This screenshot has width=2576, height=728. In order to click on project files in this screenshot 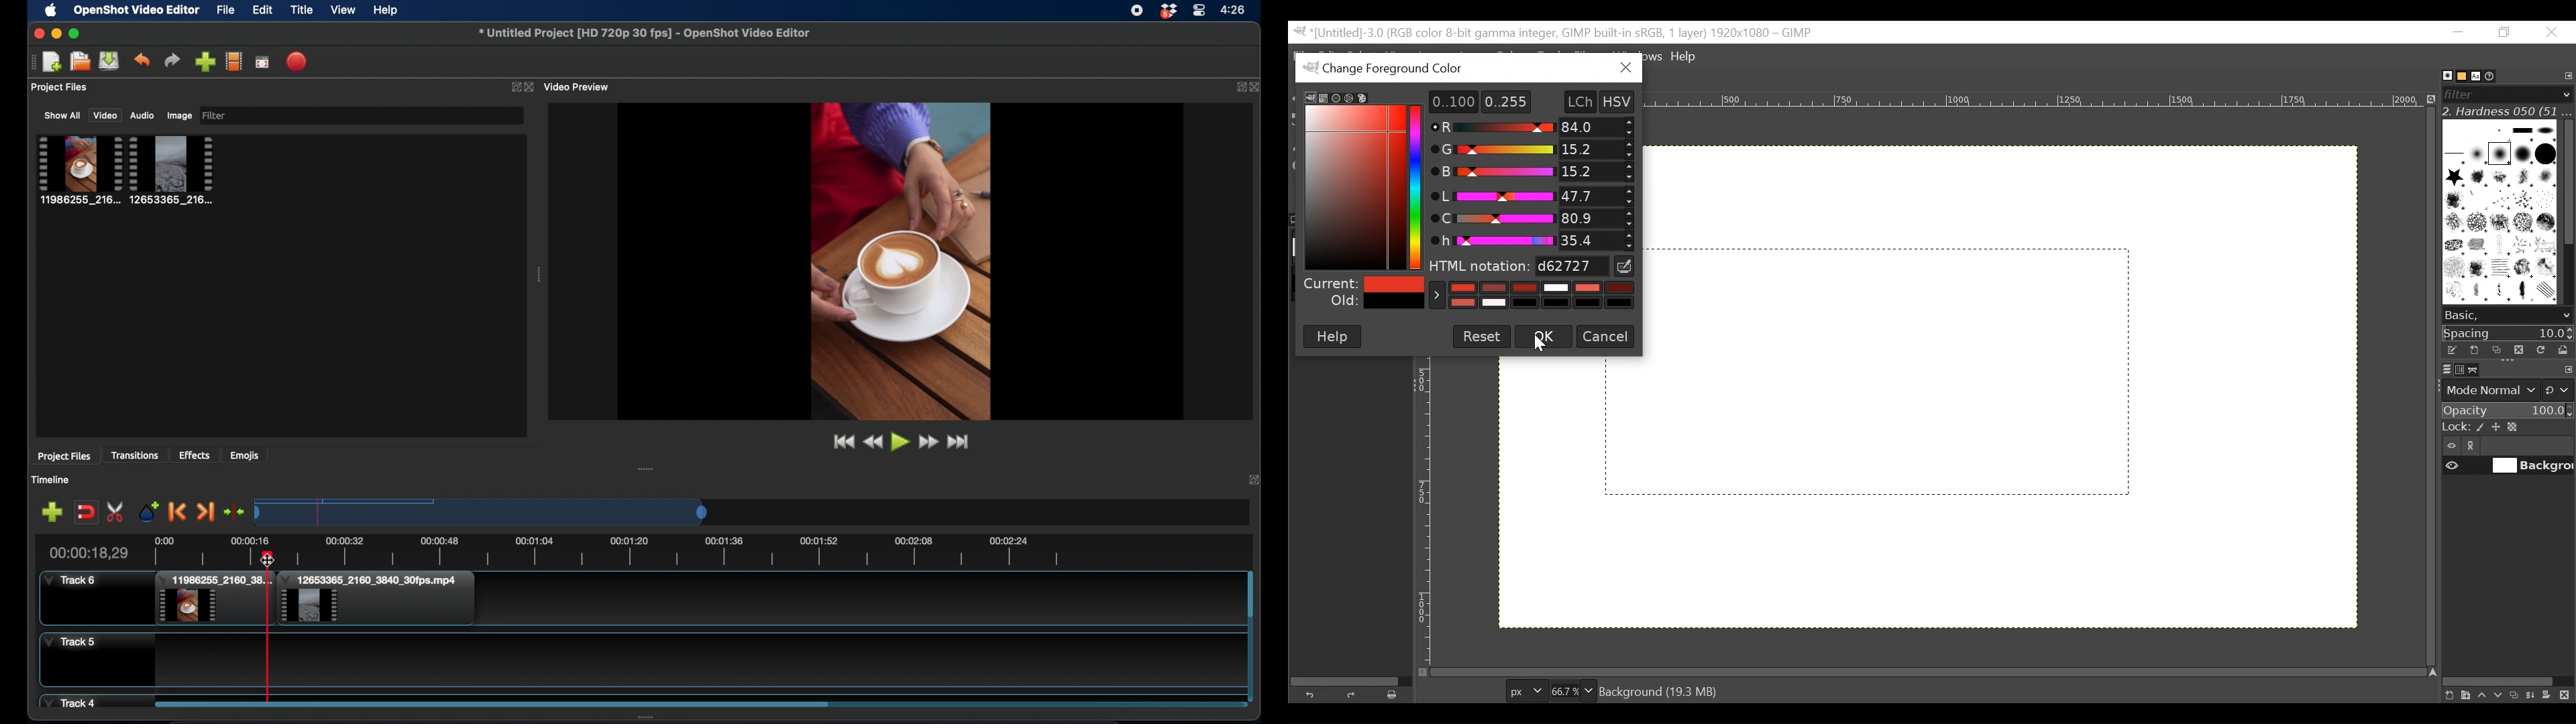, I will do `click(64, 457)`.